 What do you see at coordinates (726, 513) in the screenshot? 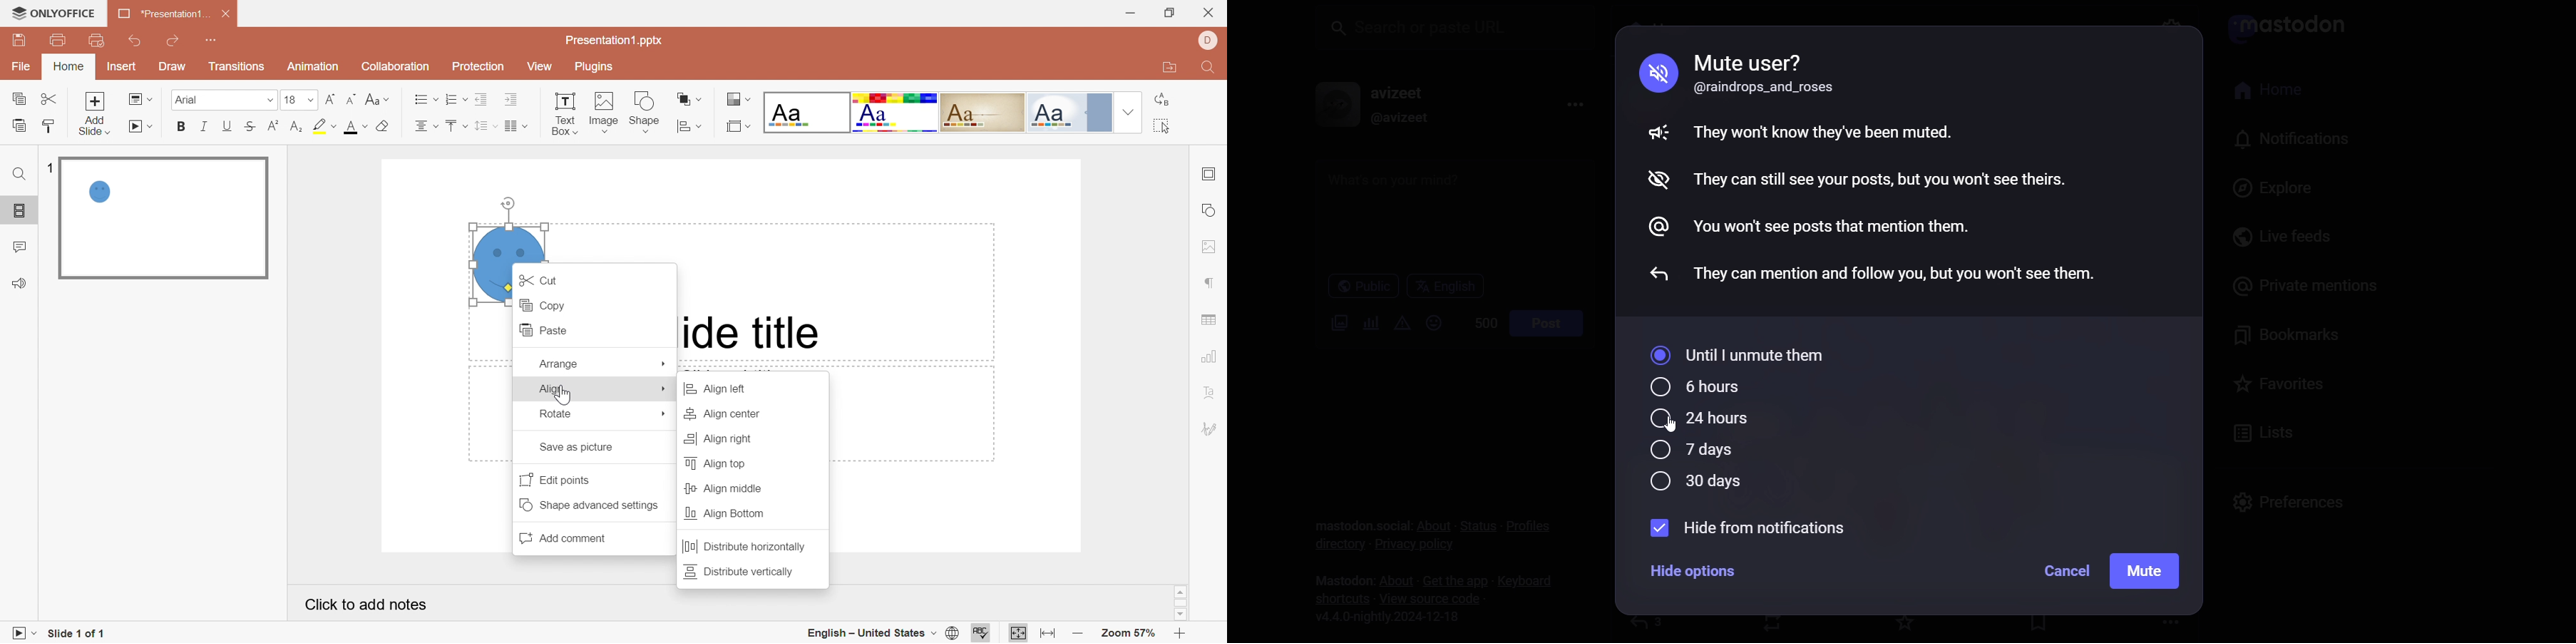
I see `Align Bottom` at bounding box center [726, 513].